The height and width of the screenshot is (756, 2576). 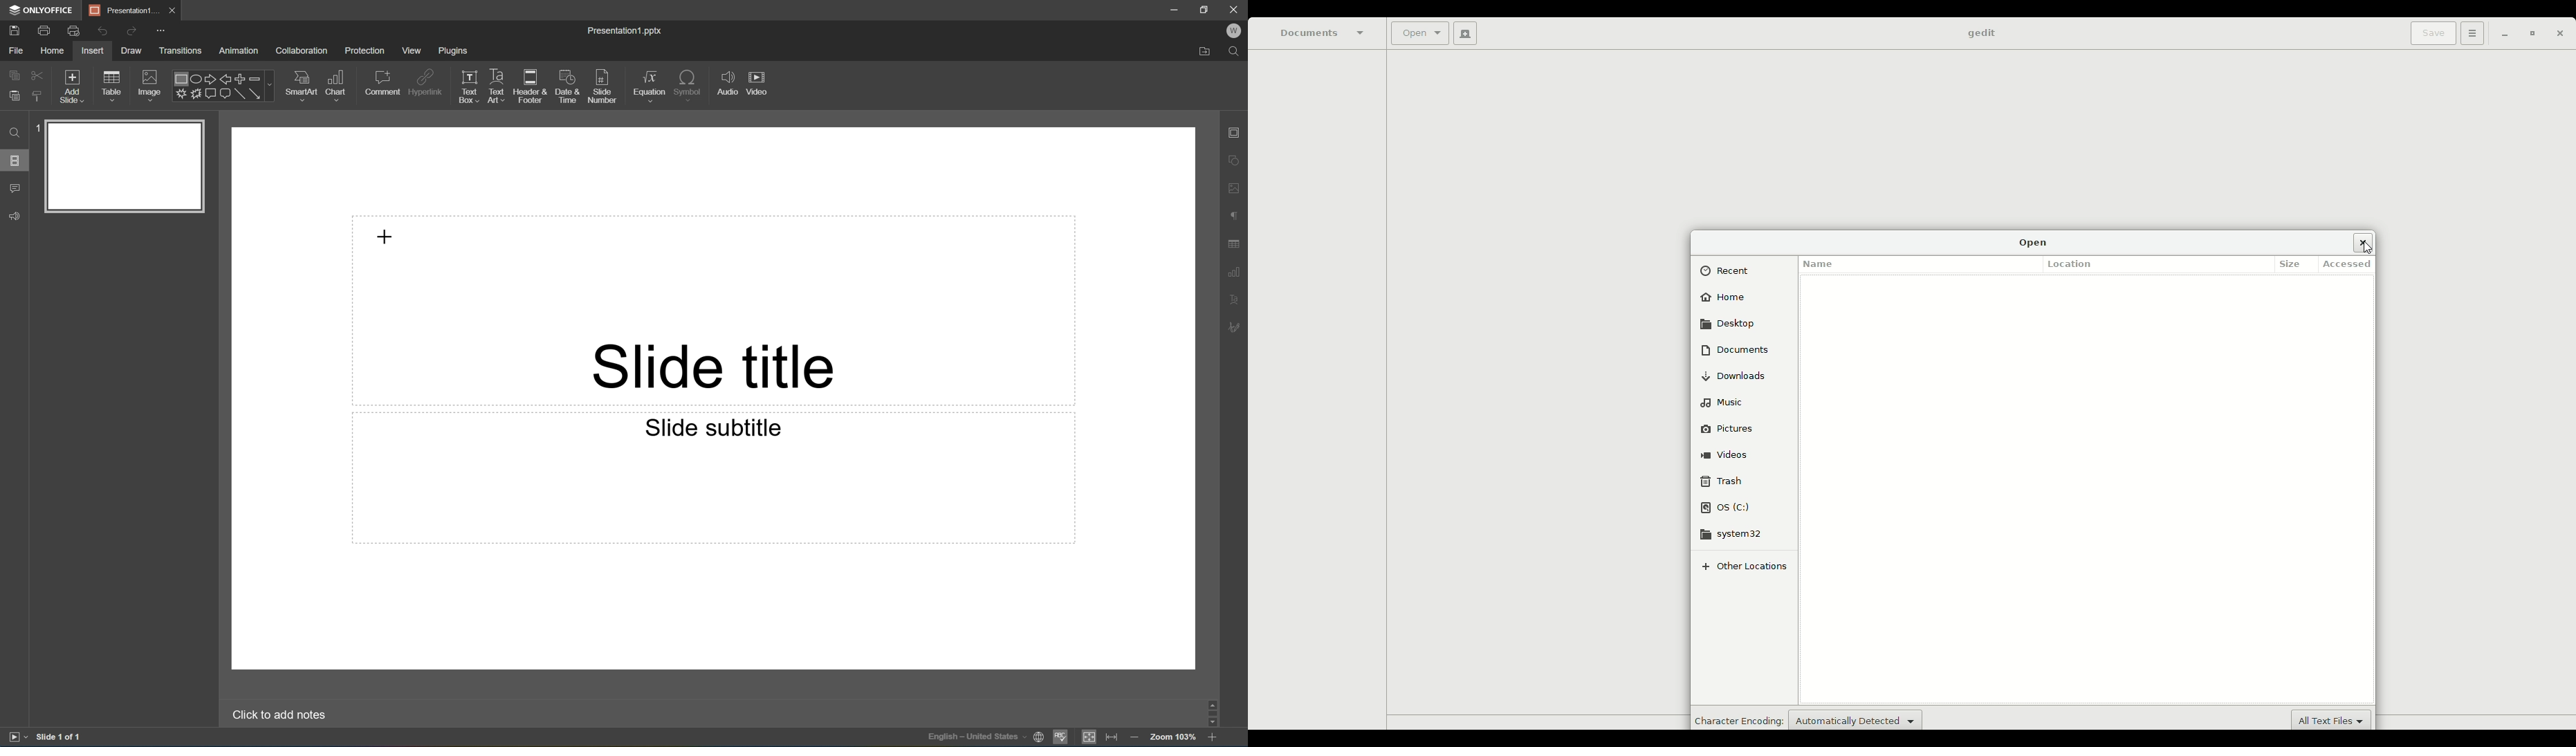 What do you see at coordinates (255, 94) in the screenshot?
I see `Arrow` at bounding box center [255, 94].